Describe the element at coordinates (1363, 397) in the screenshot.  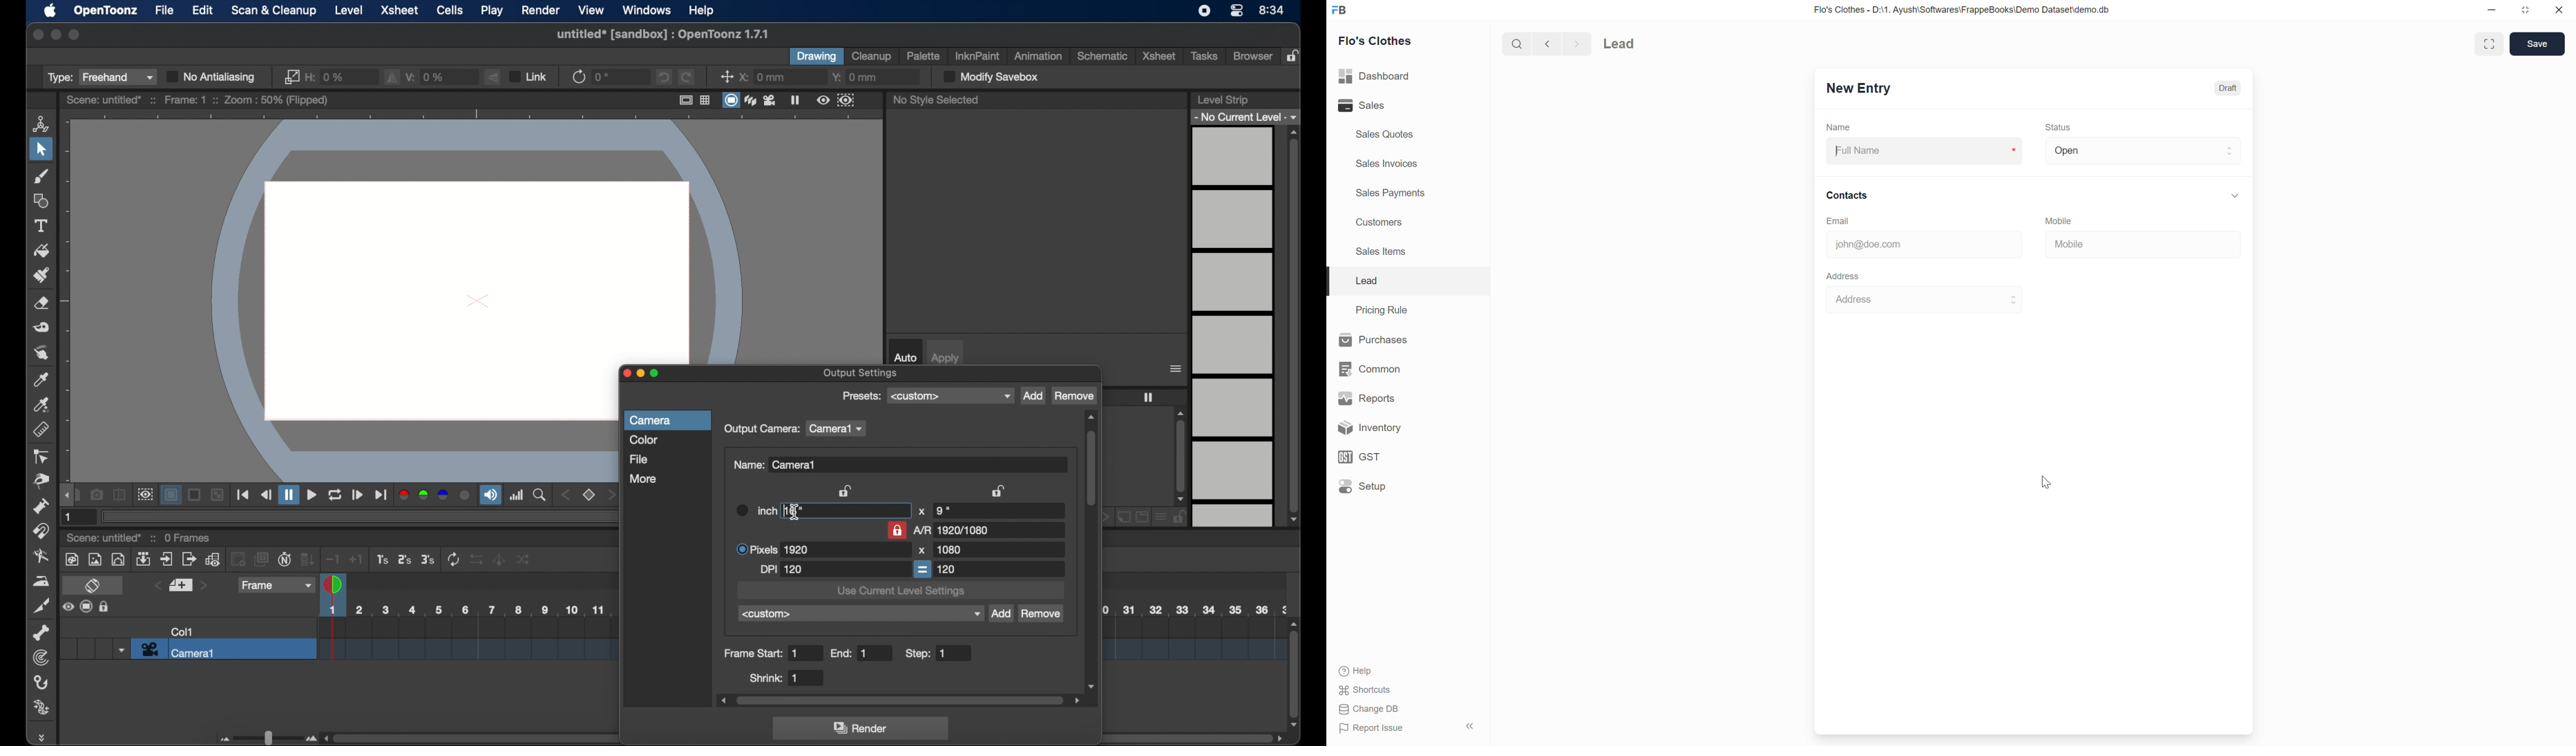
I see ` Reports` at that location.